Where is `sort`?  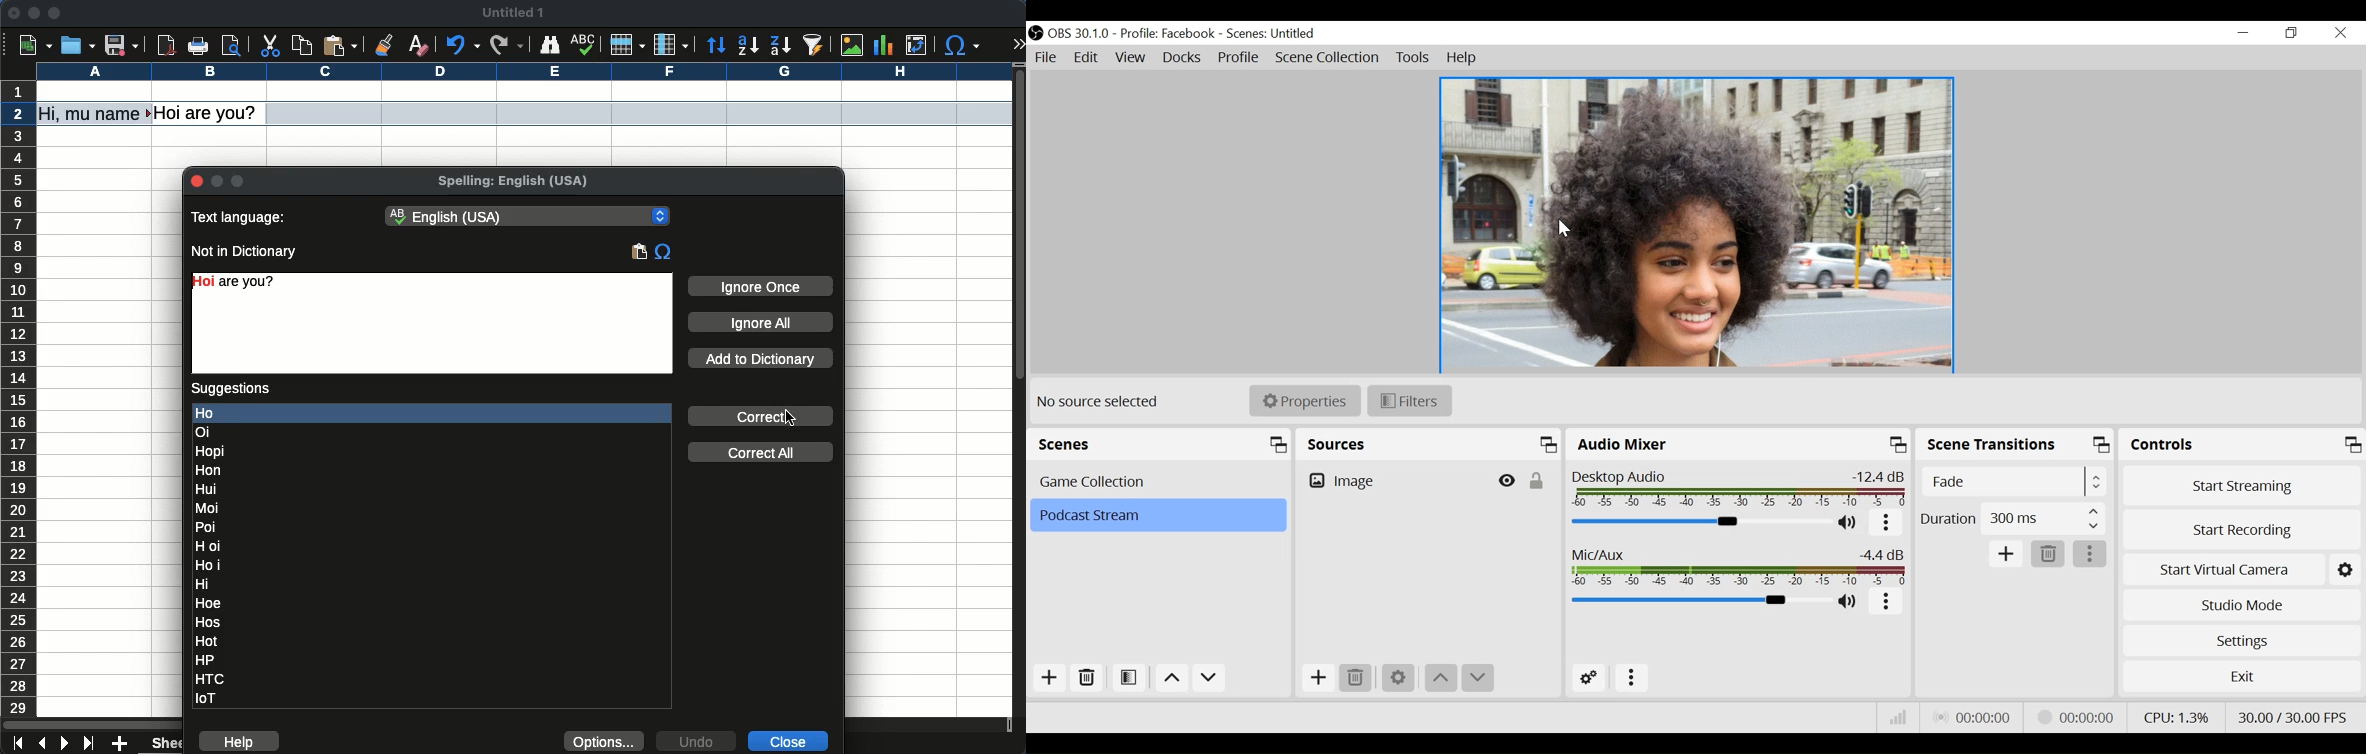
sort is located at coordinates (814, 45).